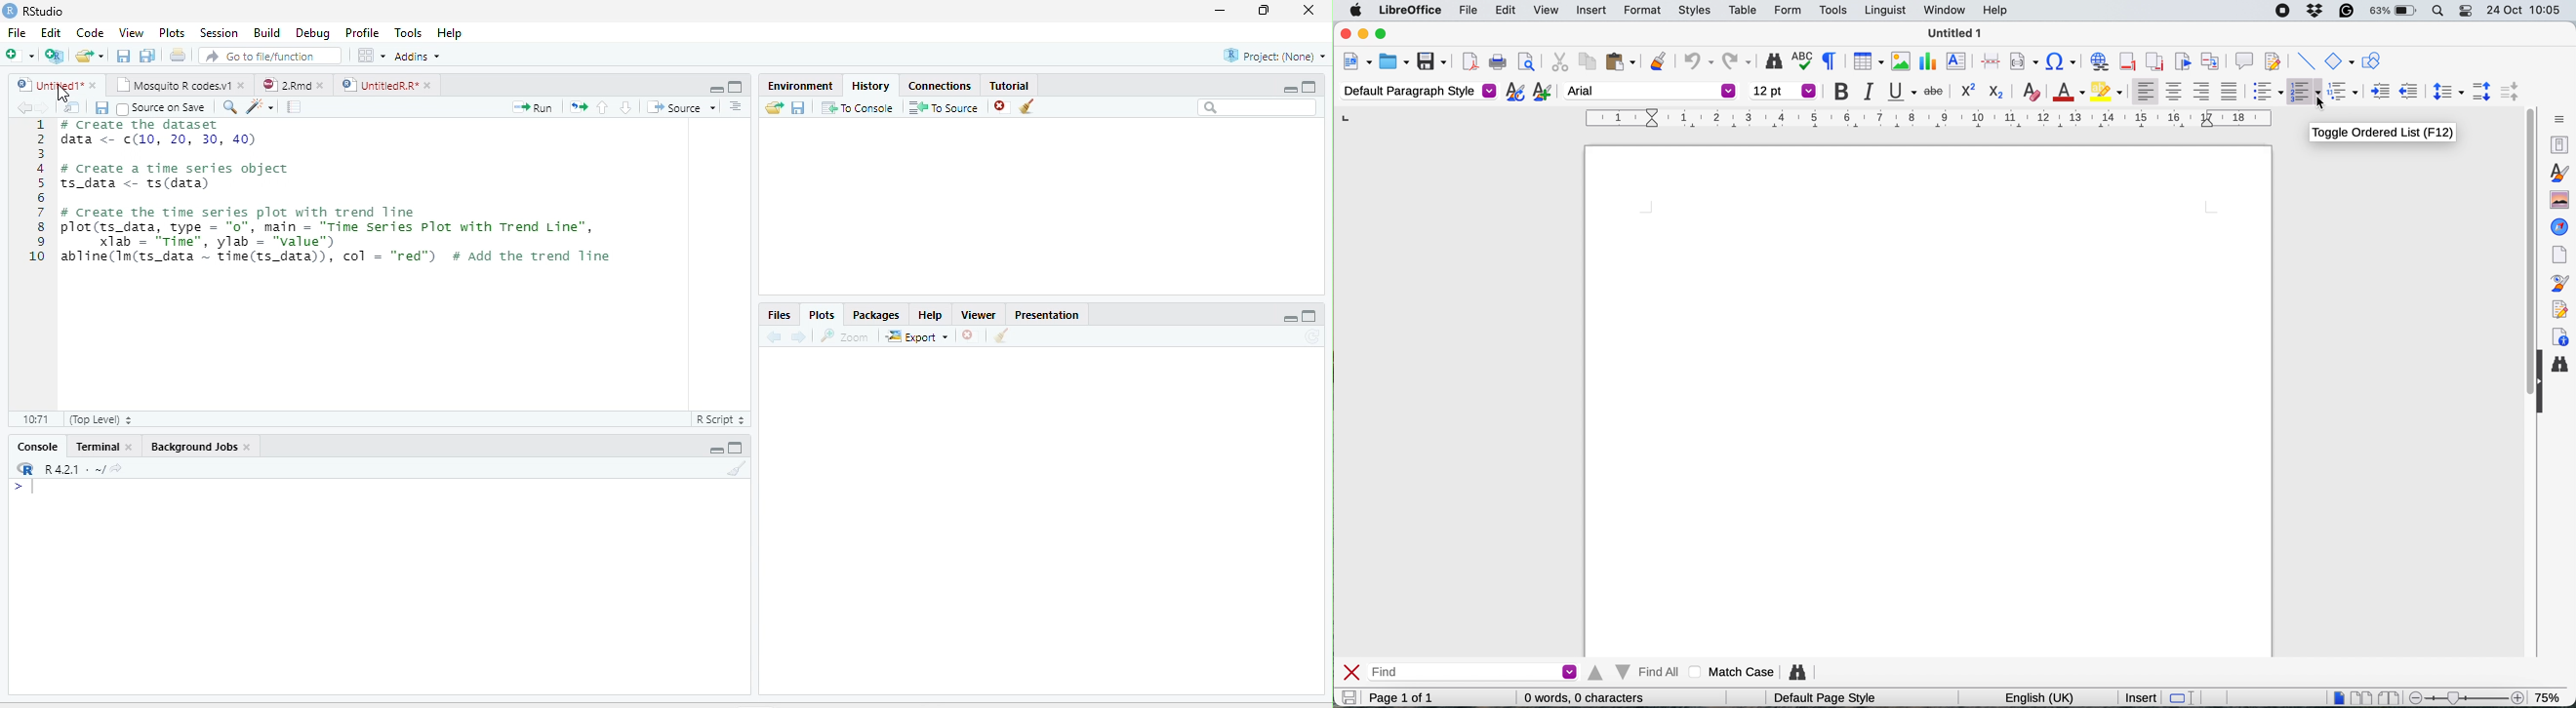 This screenshot has height=728, width=2576. What do you see at coordinates (2269, 93) in the screenshot?
I see `toggle unordered list` at bounding box center [2269, 93].